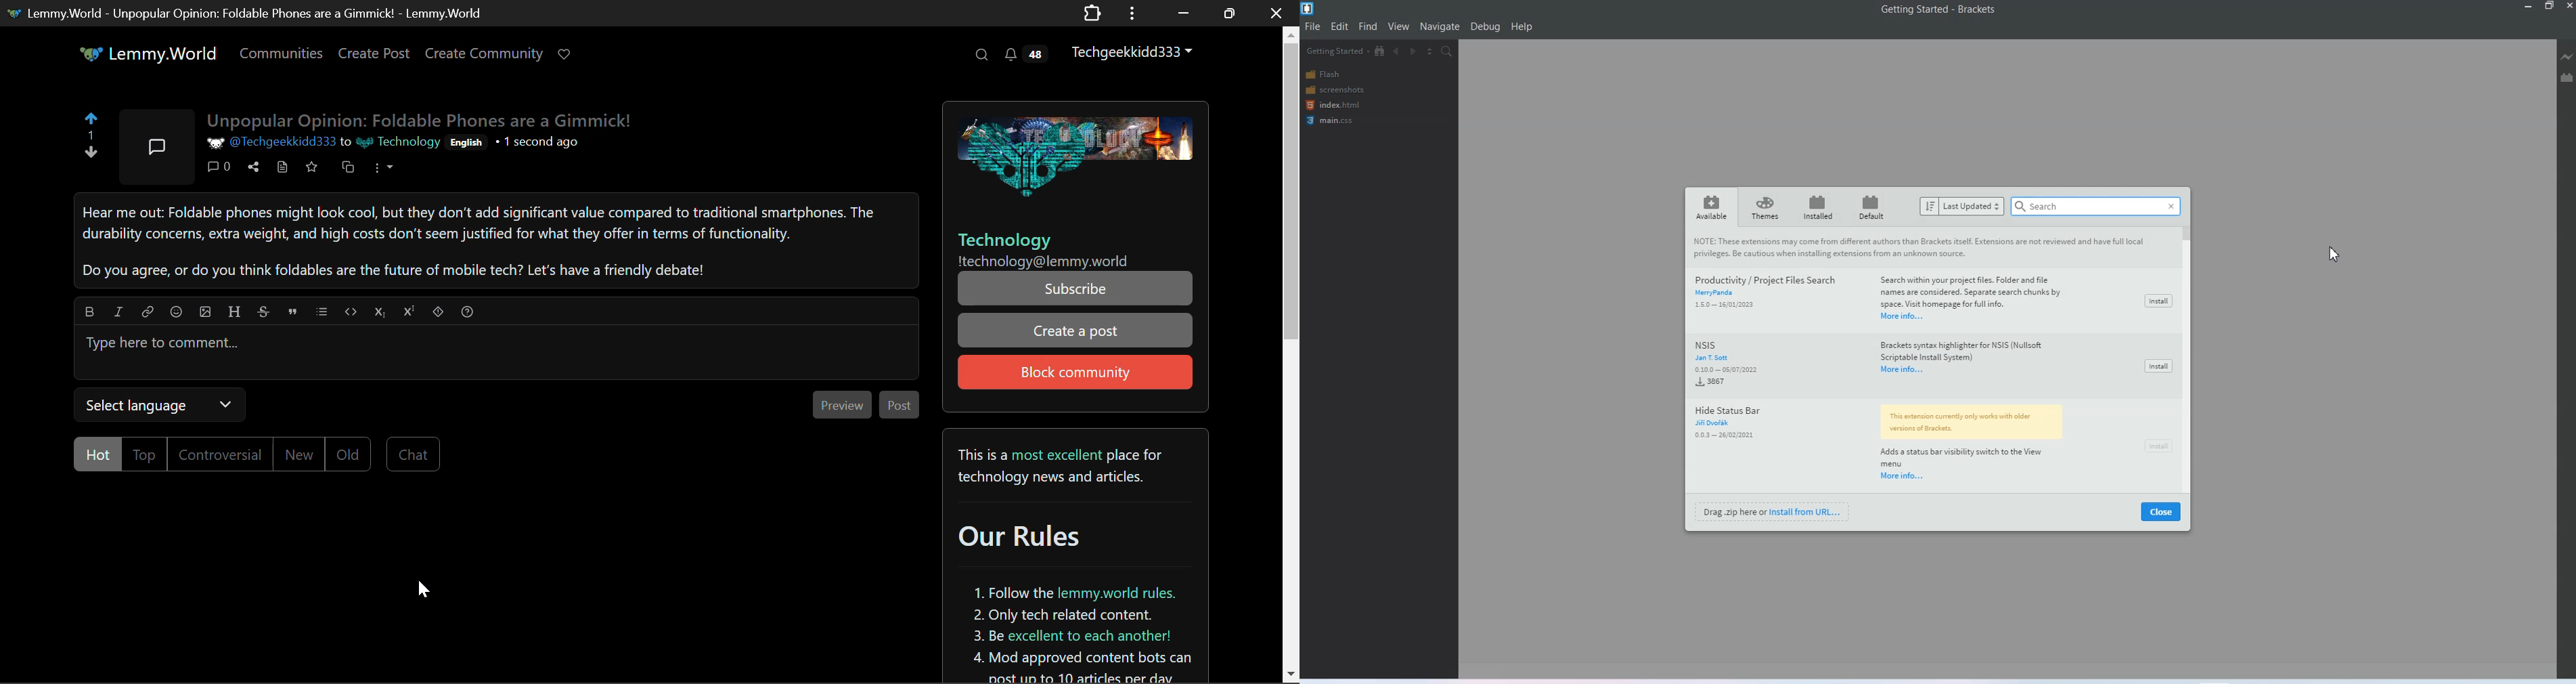 This screenshot has height=700, width=2576. What do you see at coordinates (379, 312) in the screenshot?
I see `subscript` at bounding box center [379, 312].